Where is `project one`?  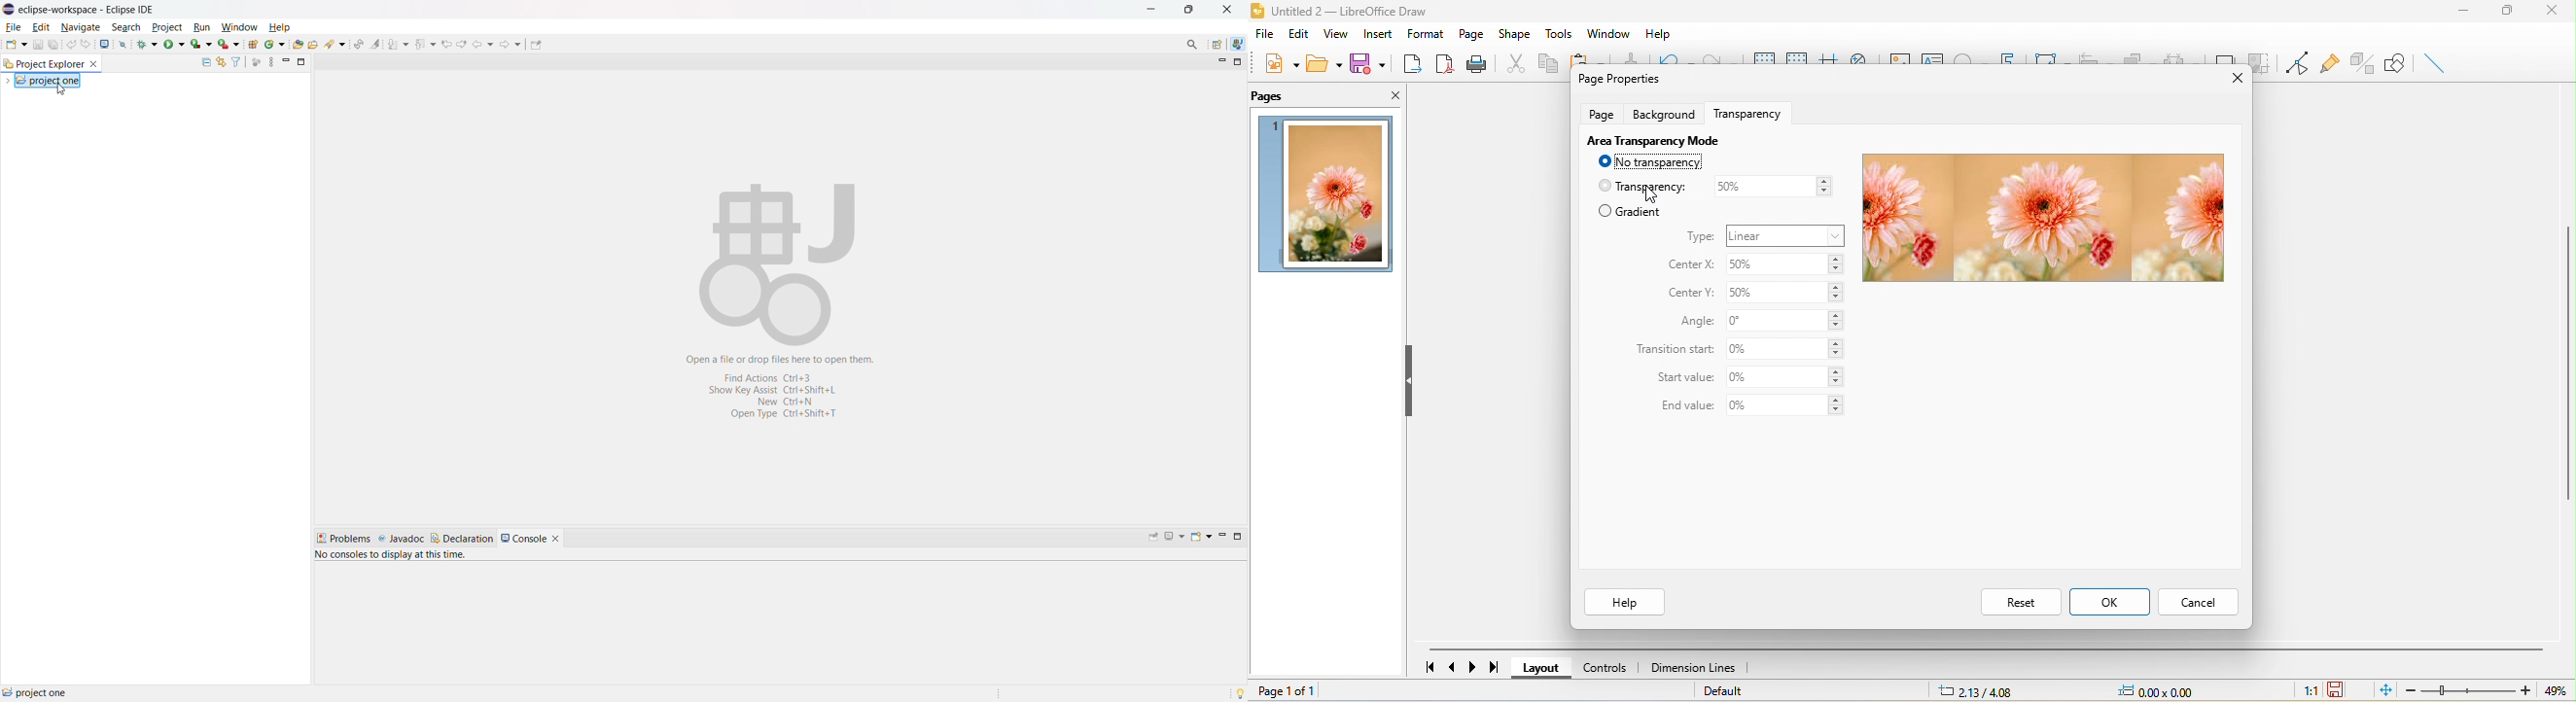
project one is located at coordinates (48, 80).